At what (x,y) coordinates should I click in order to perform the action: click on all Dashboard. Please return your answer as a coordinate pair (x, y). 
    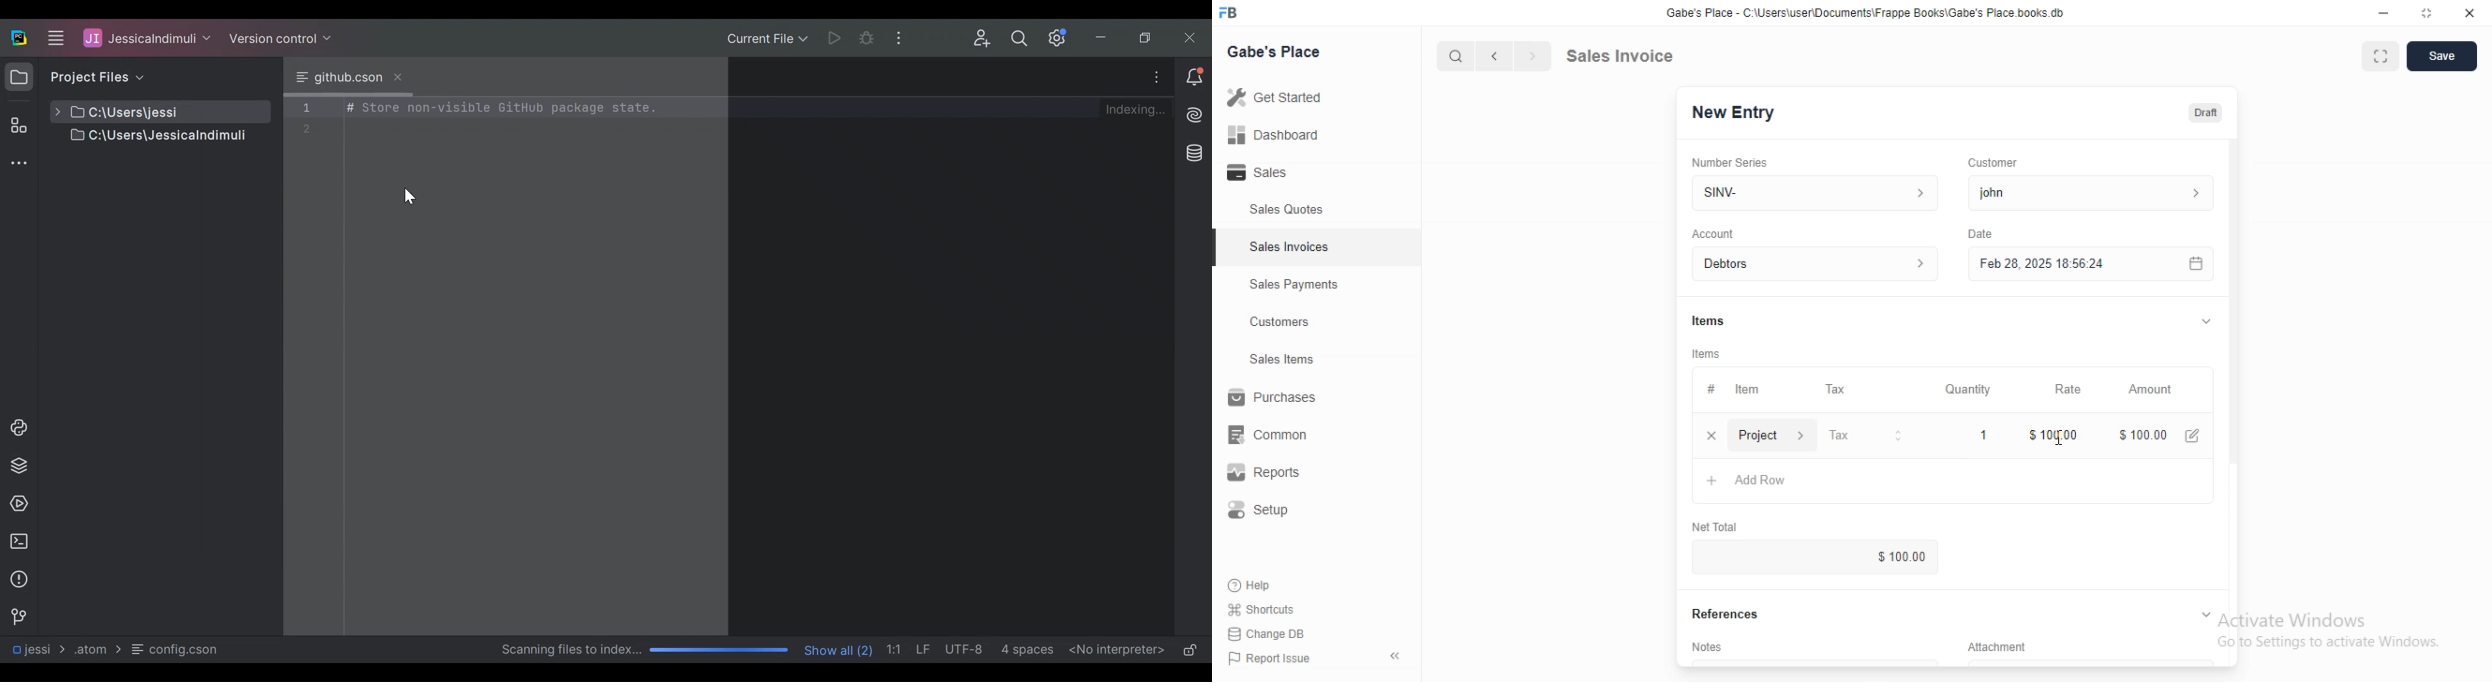
    Looking at the image, I should click on (1281, 141).